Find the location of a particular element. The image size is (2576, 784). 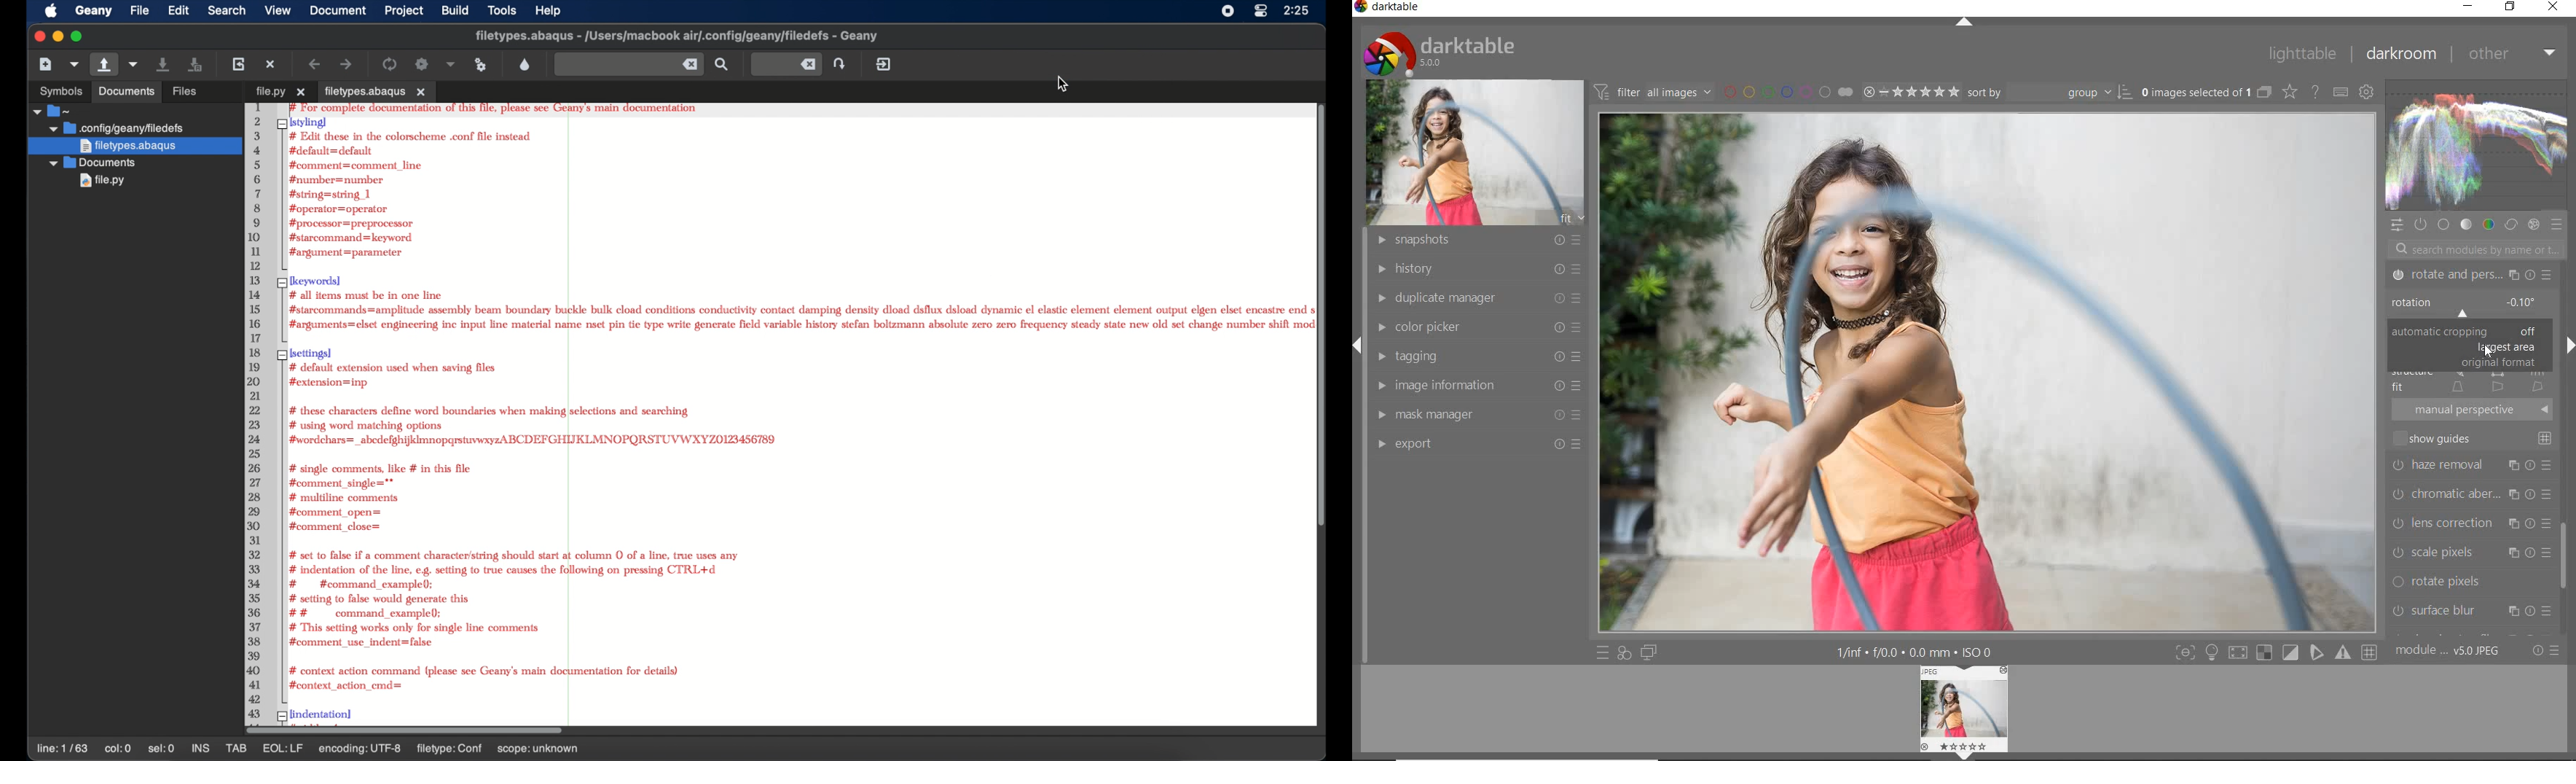

reload current file from disk is located at coordinates (238, 63).